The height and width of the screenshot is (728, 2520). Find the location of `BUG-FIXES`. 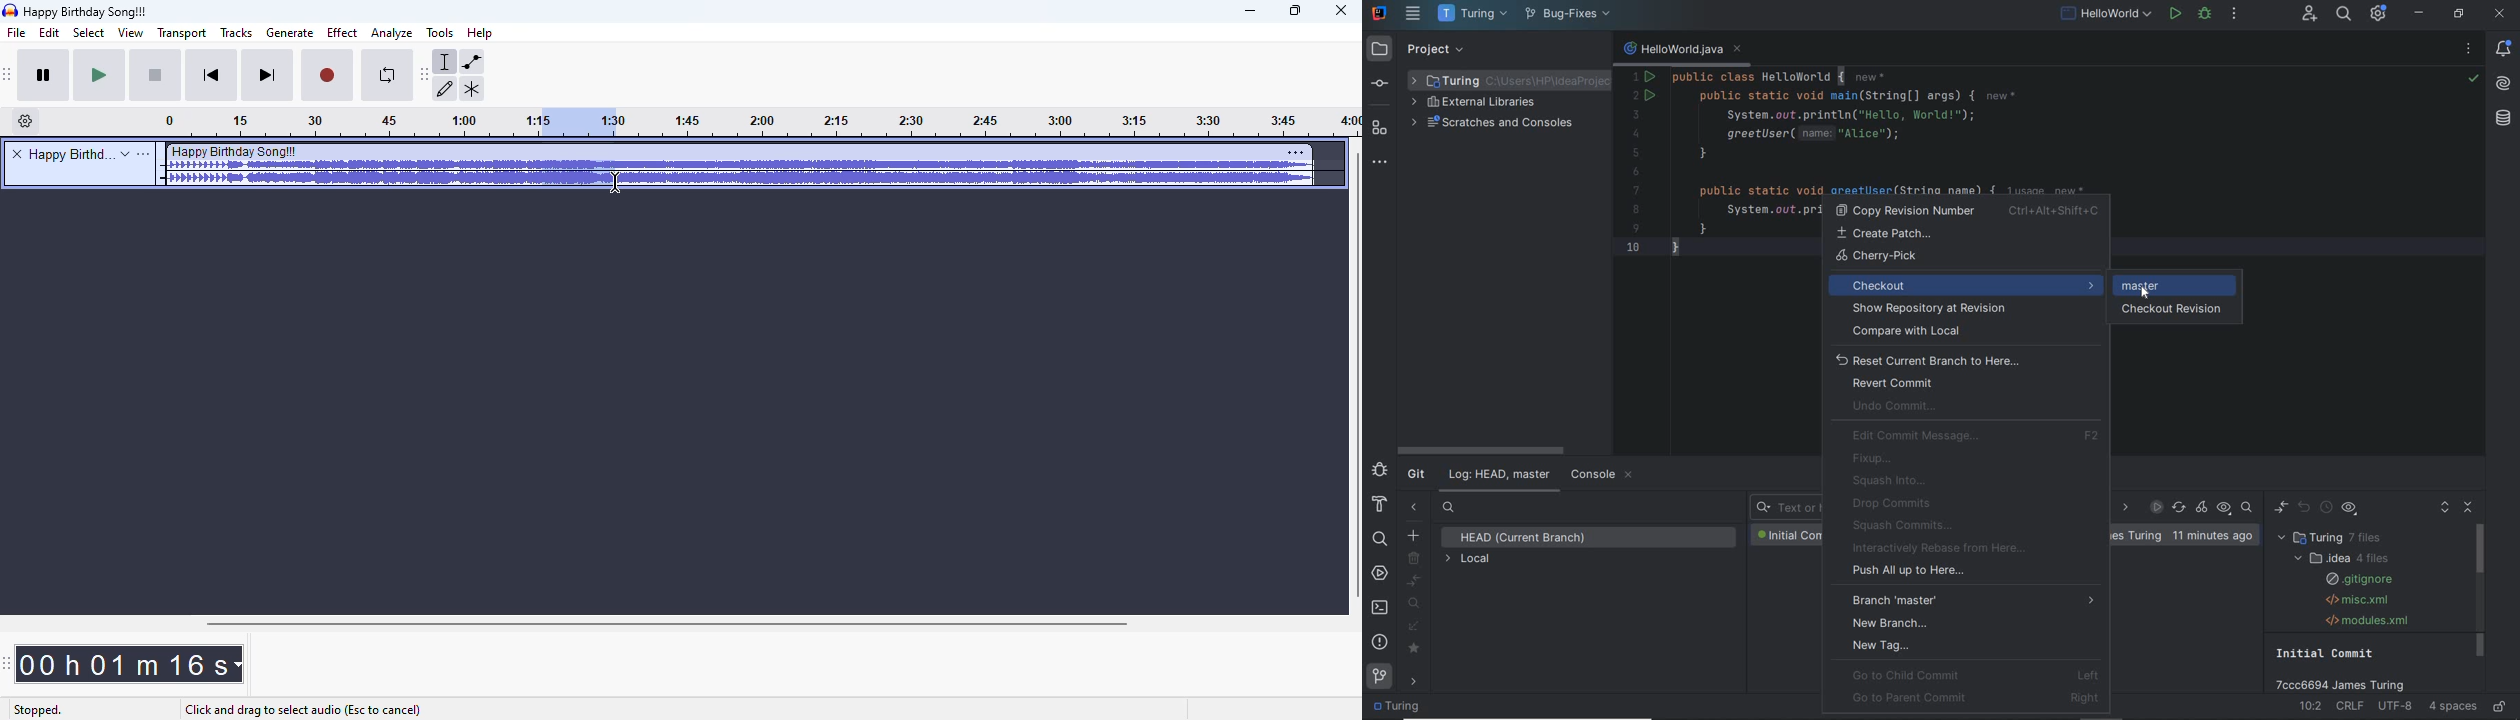

BUG-FIXES is located at coordinates (2138, 537).